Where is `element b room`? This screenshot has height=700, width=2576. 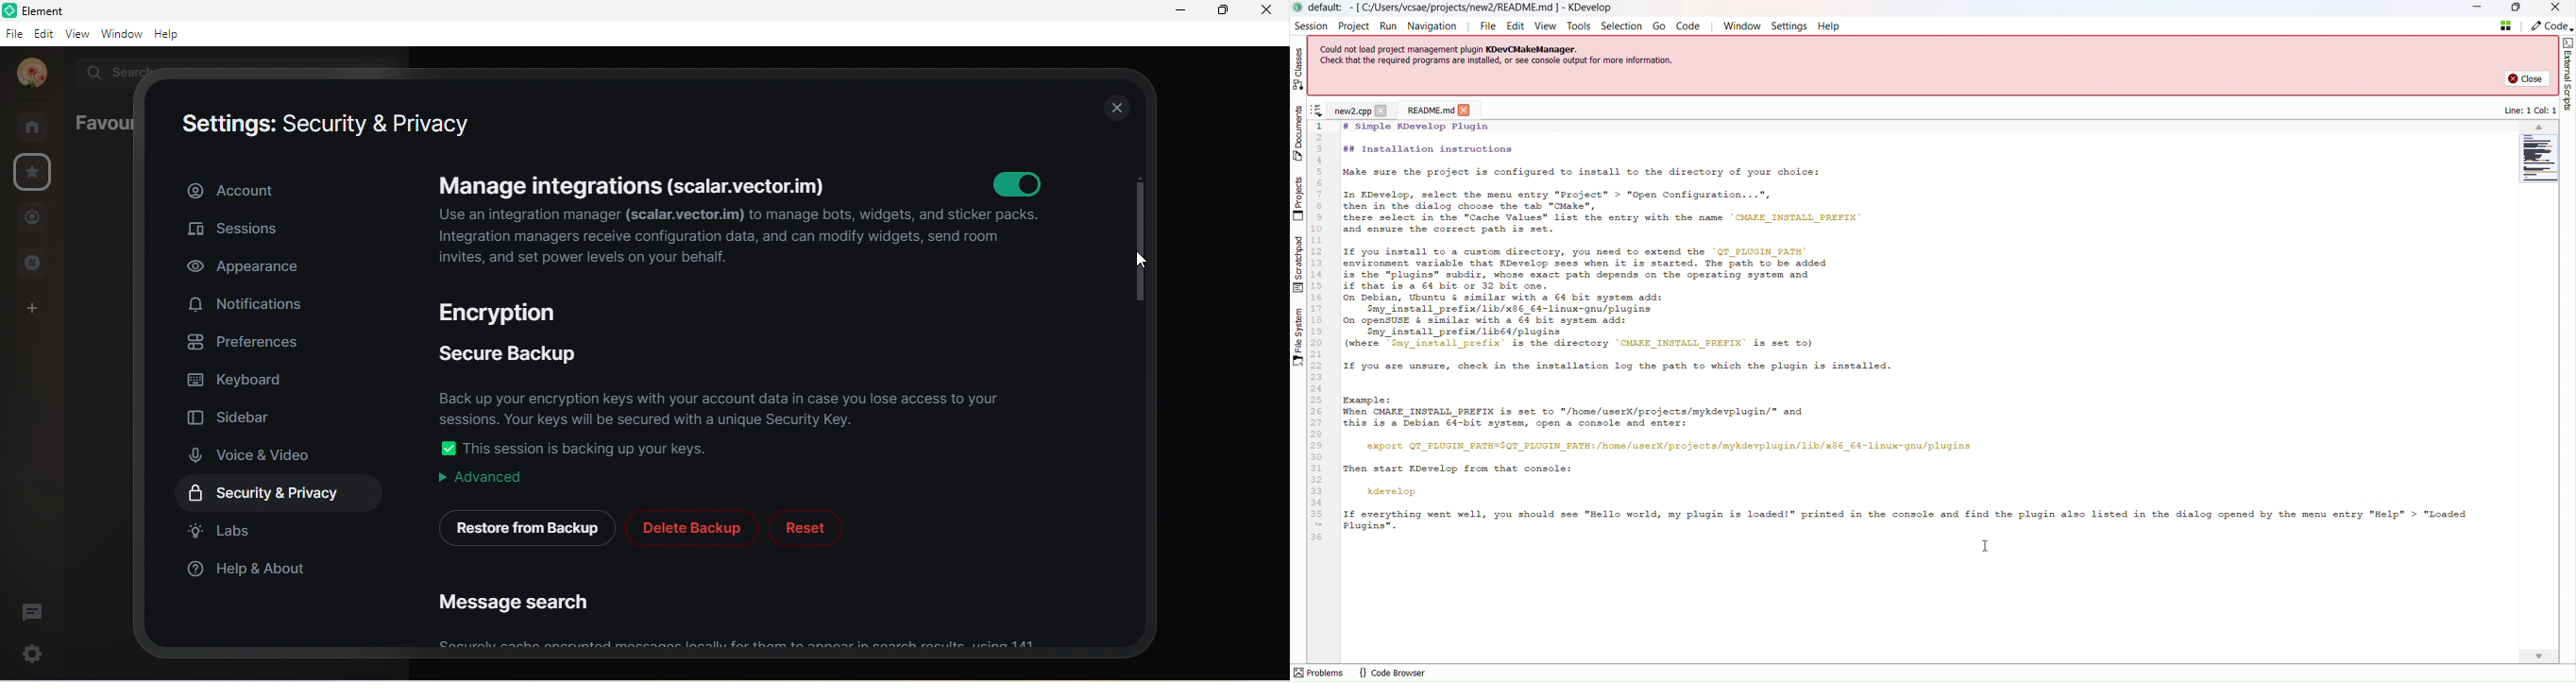 element b room is located at coordinates (67, 9).